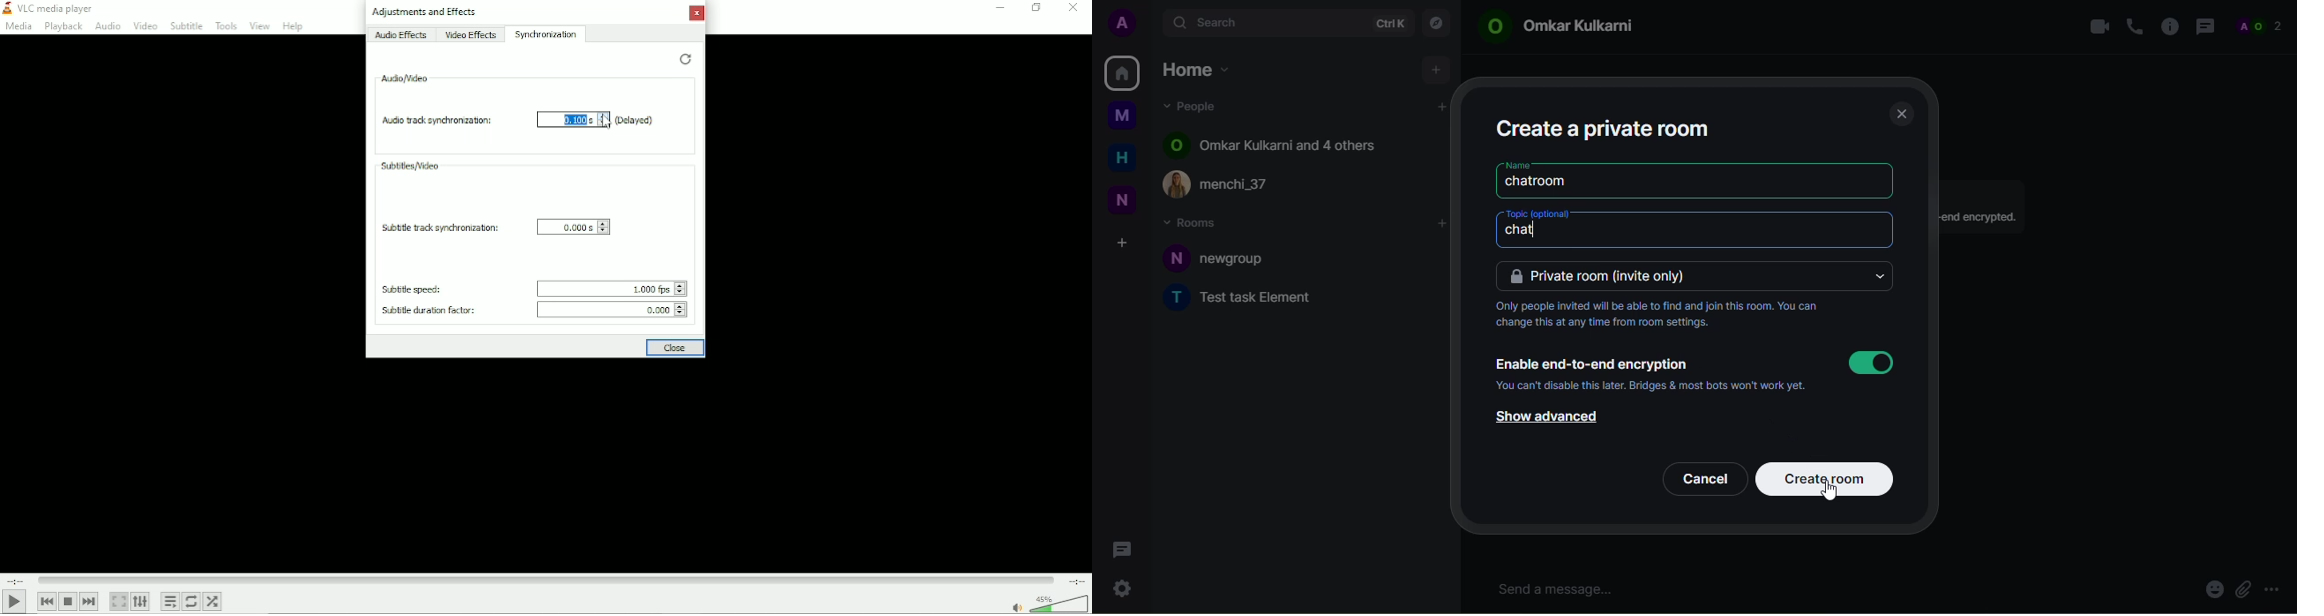 Image resolution: width=2324 pixels, height=616 pixels. Describe the element at coordinates (1121, 586) in the screenshot. I see `quick settings` at that location.